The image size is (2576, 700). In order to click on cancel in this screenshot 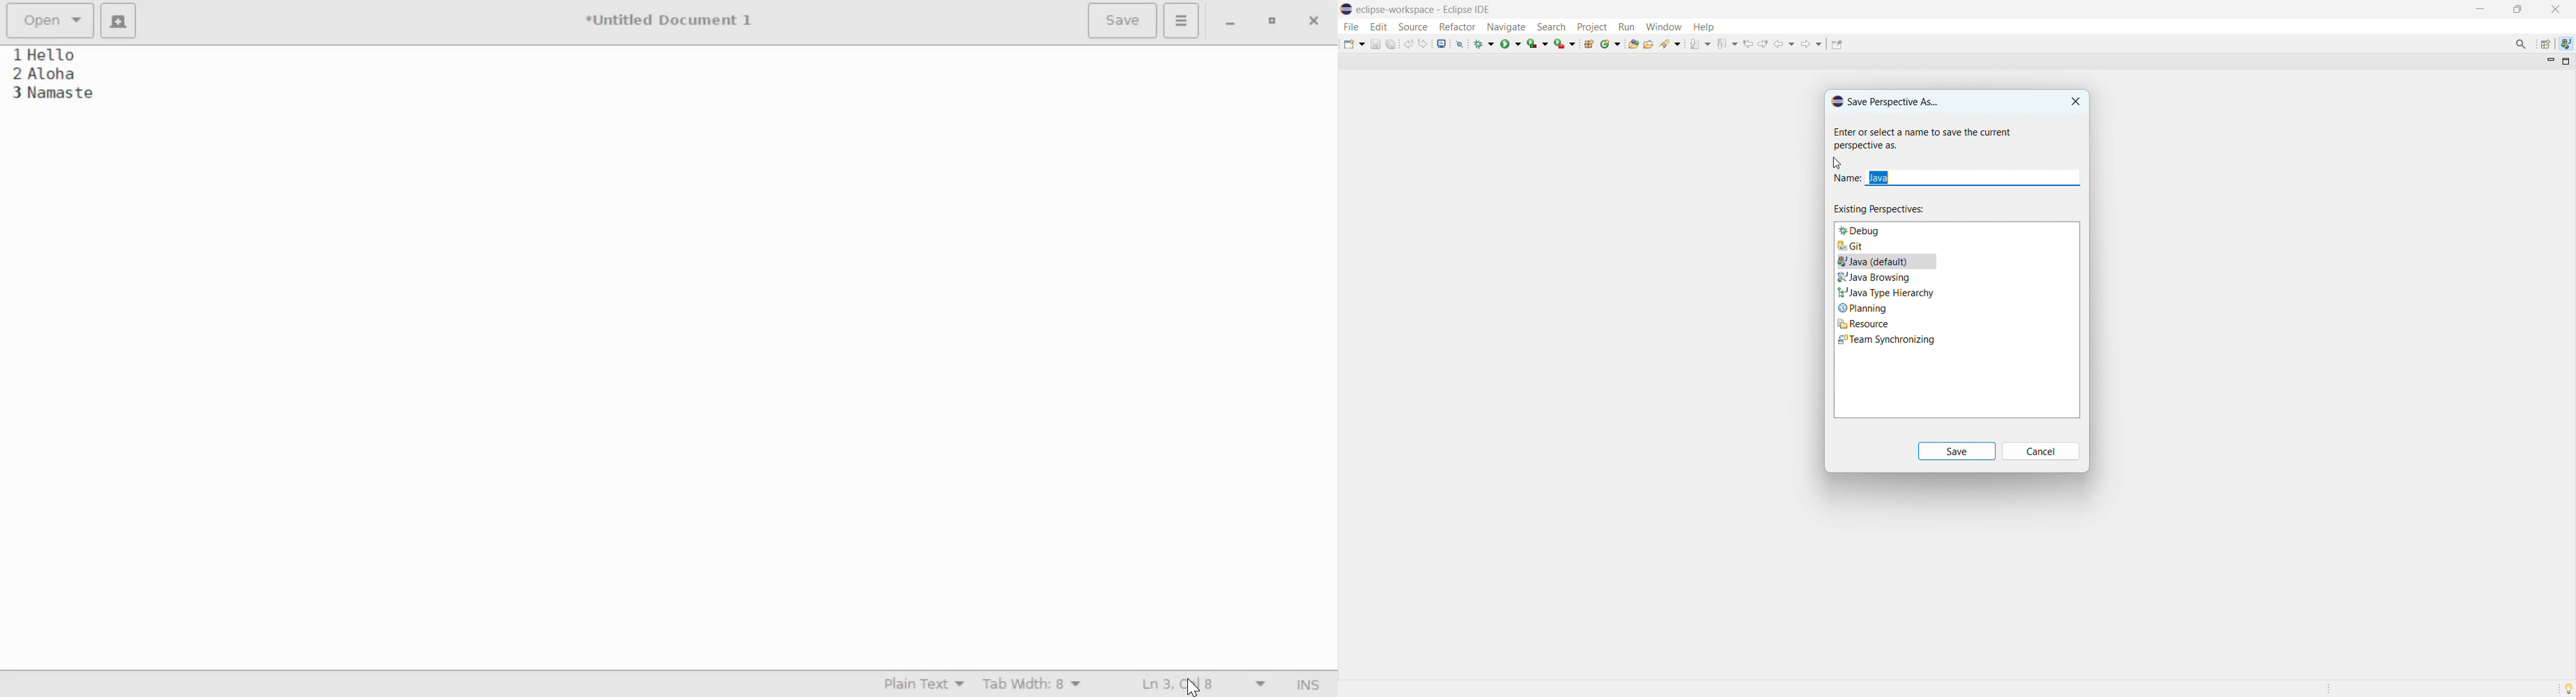, I will do `click(2041, 452)`.